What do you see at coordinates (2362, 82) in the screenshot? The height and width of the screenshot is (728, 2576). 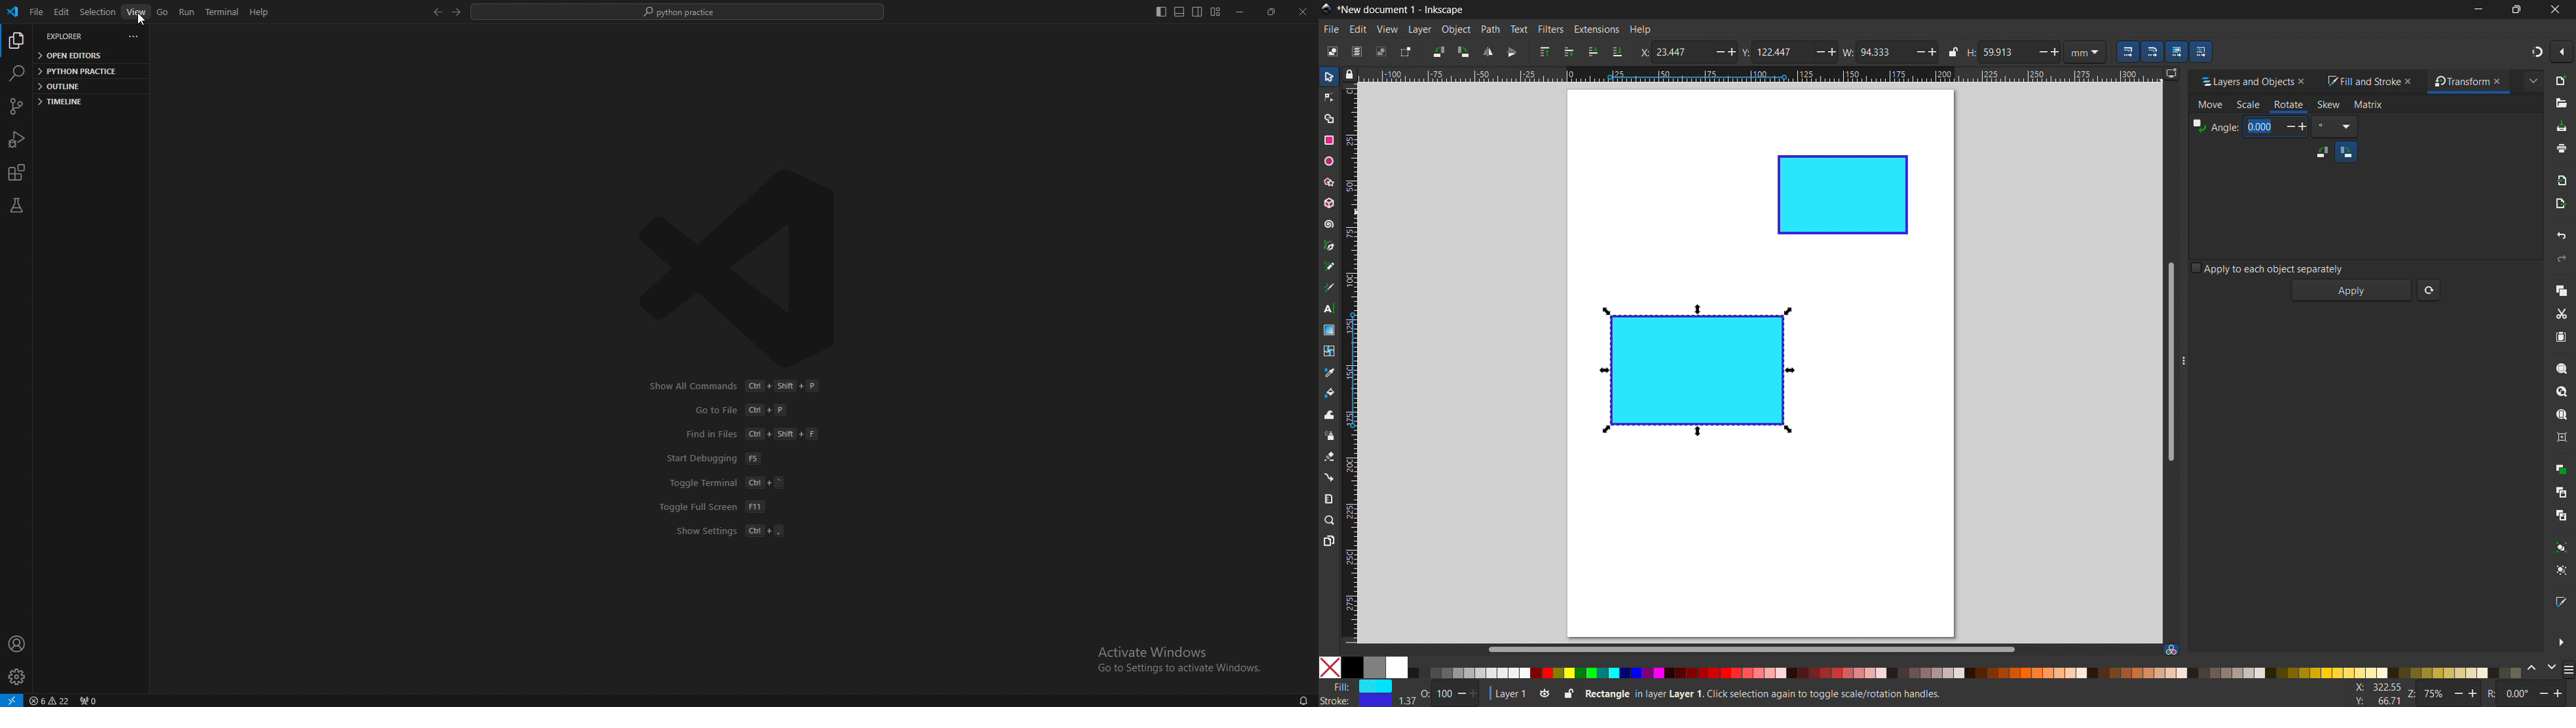 I see `fill and stroke` at bounding box center [2362, 82].